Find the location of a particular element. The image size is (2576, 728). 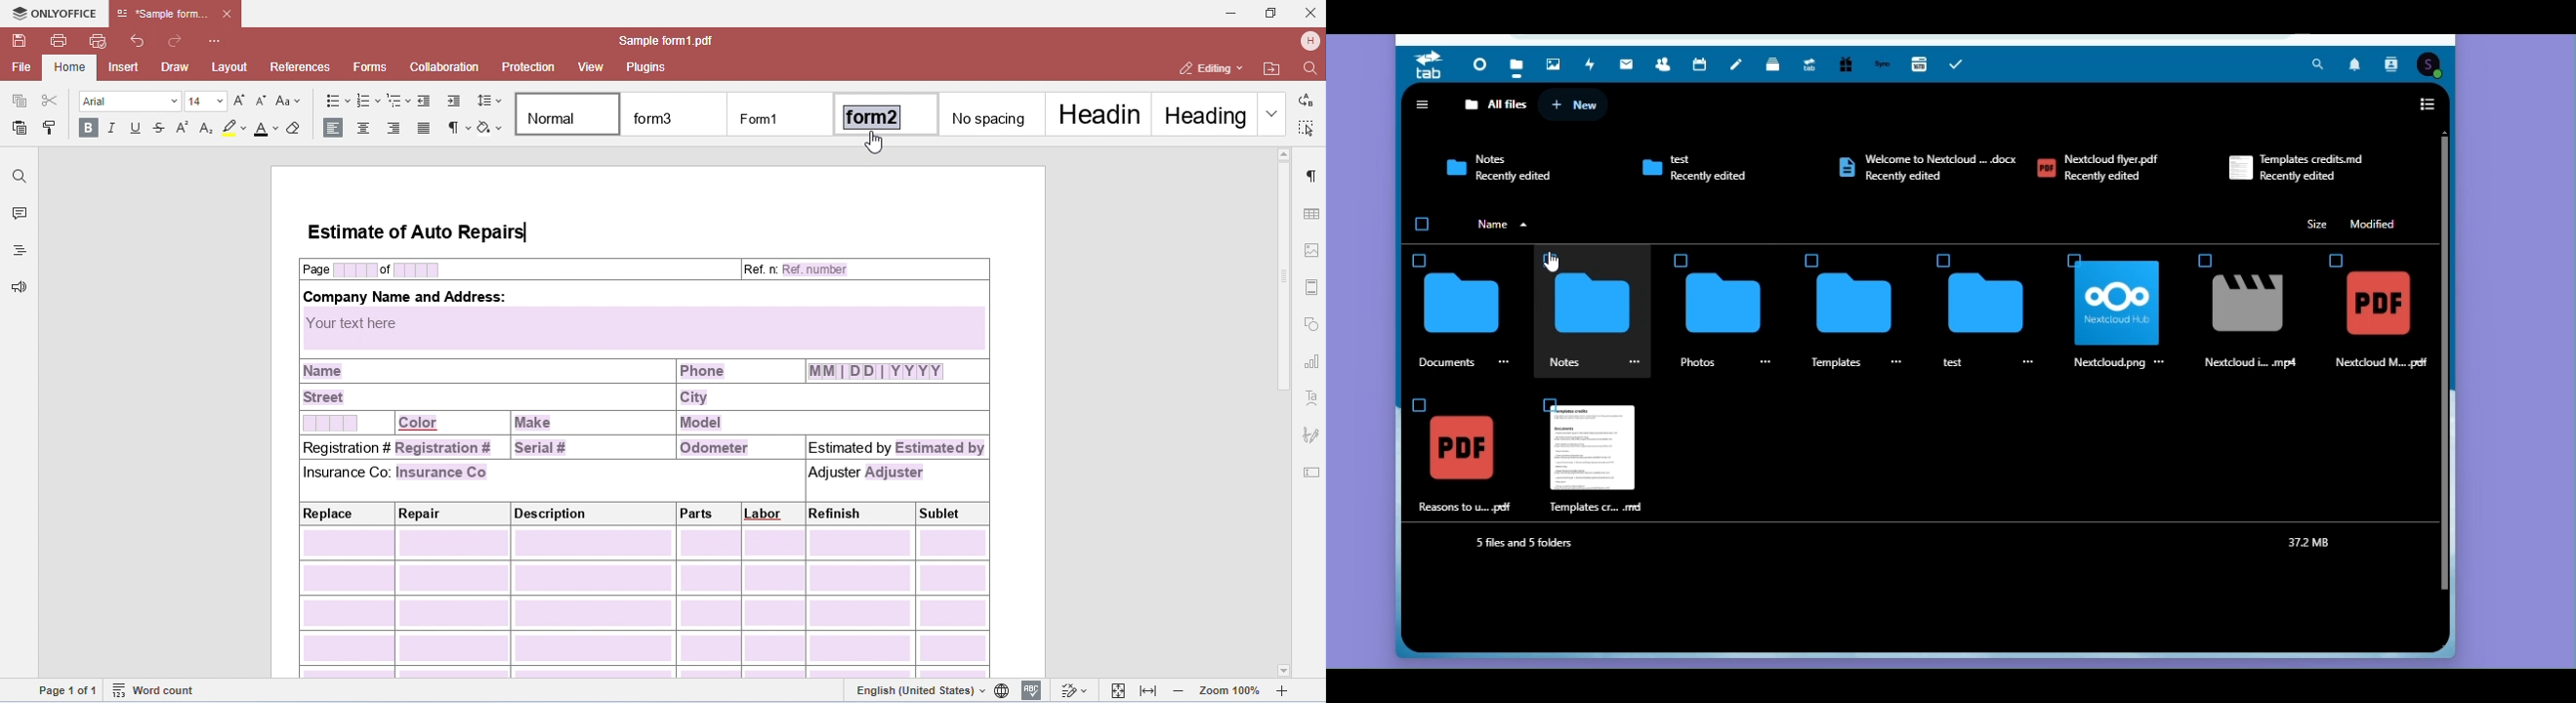

Mail is located at coordinates (1631, 66).